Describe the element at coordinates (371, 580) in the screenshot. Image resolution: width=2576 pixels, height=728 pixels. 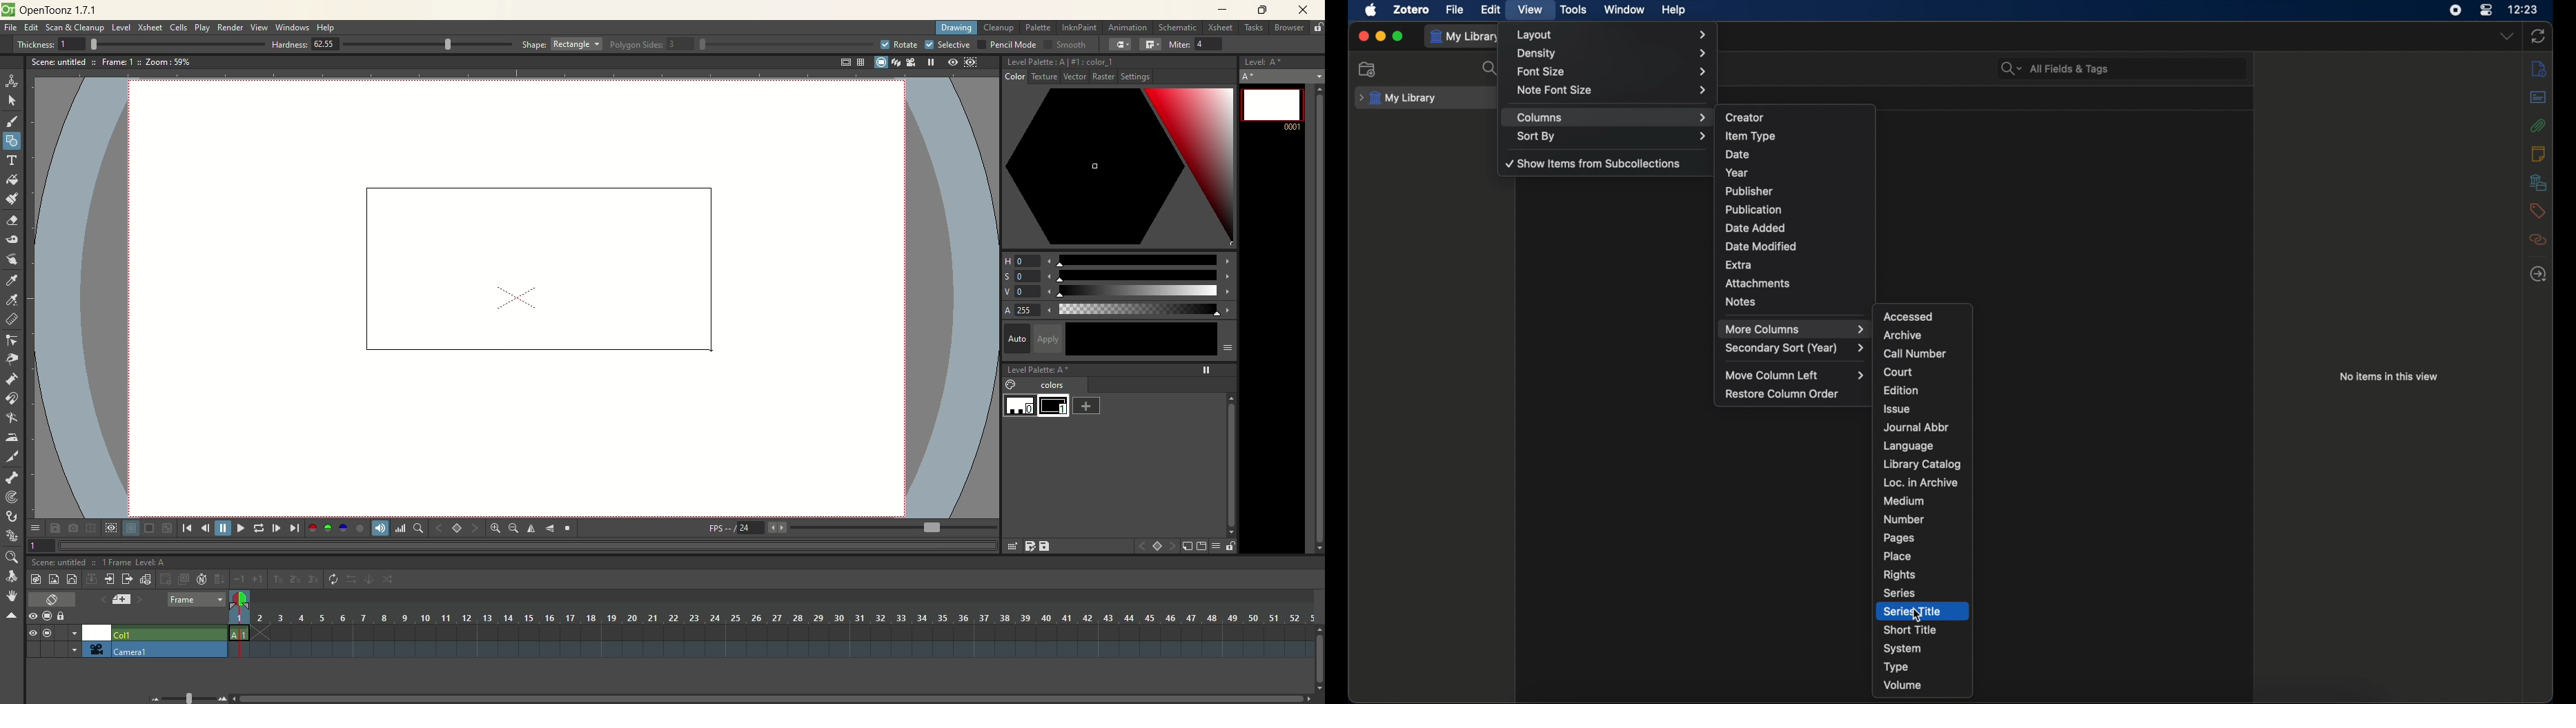
I see `` at that location.